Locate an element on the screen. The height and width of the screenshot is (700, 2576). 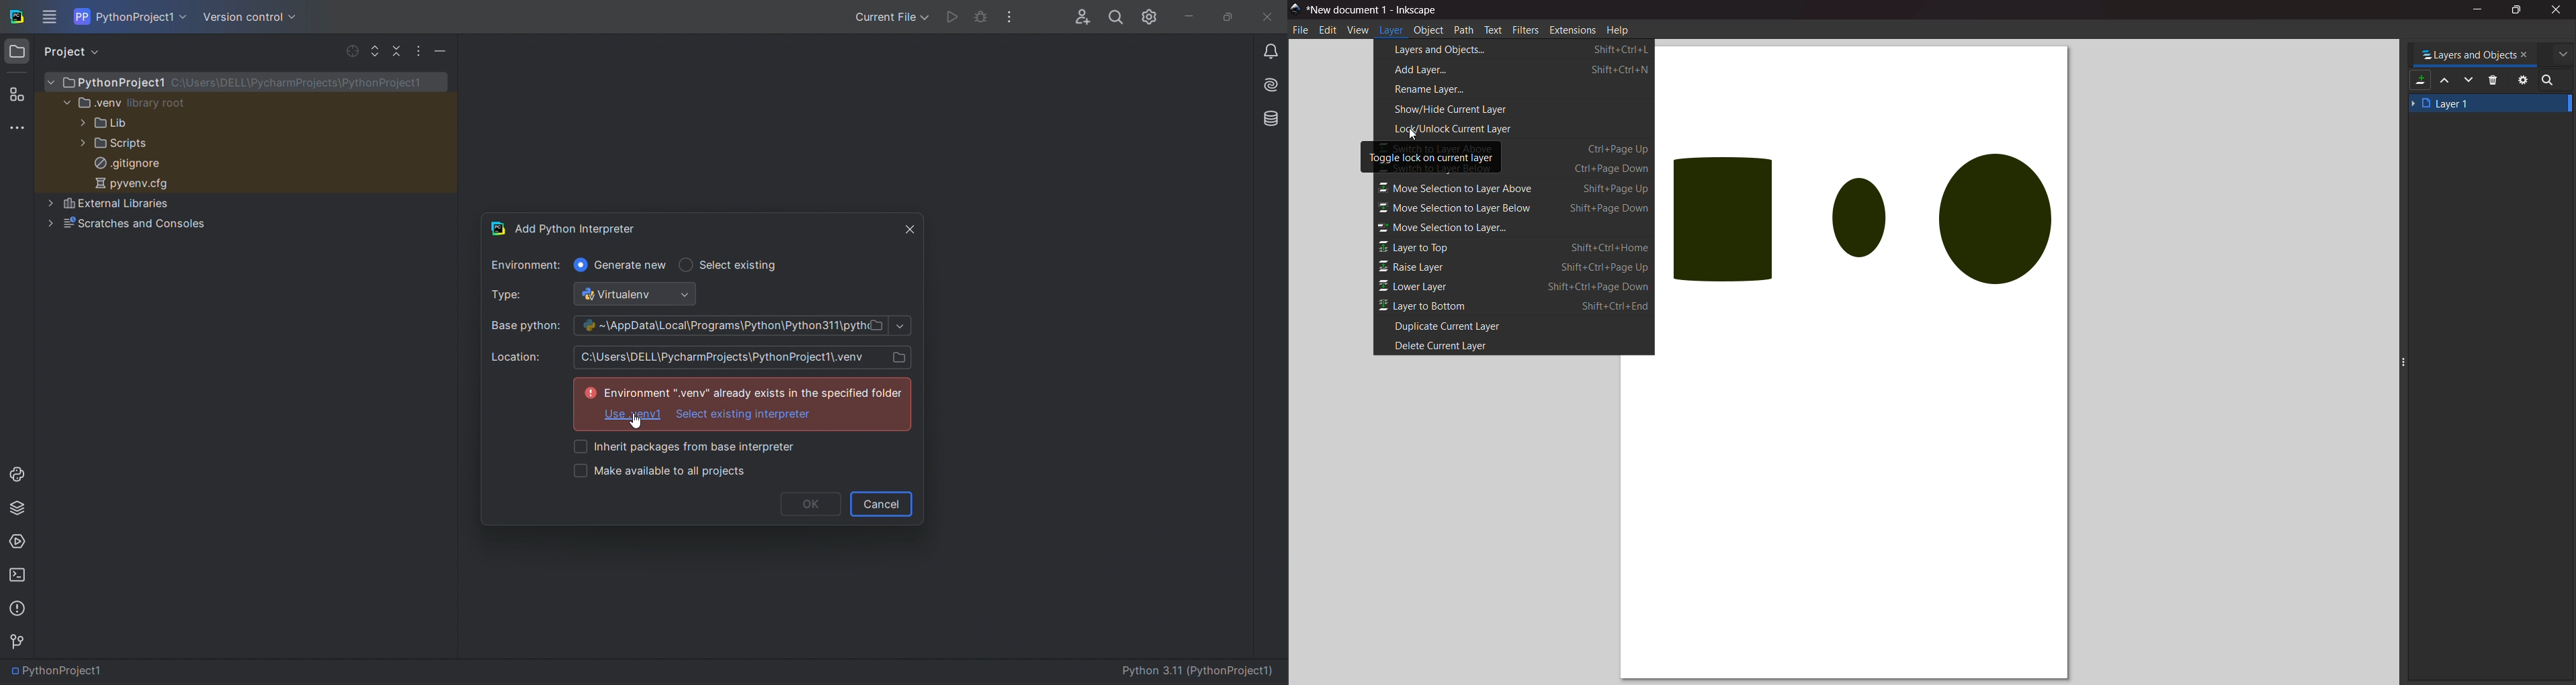
structure is located at coordinates (16, 92).